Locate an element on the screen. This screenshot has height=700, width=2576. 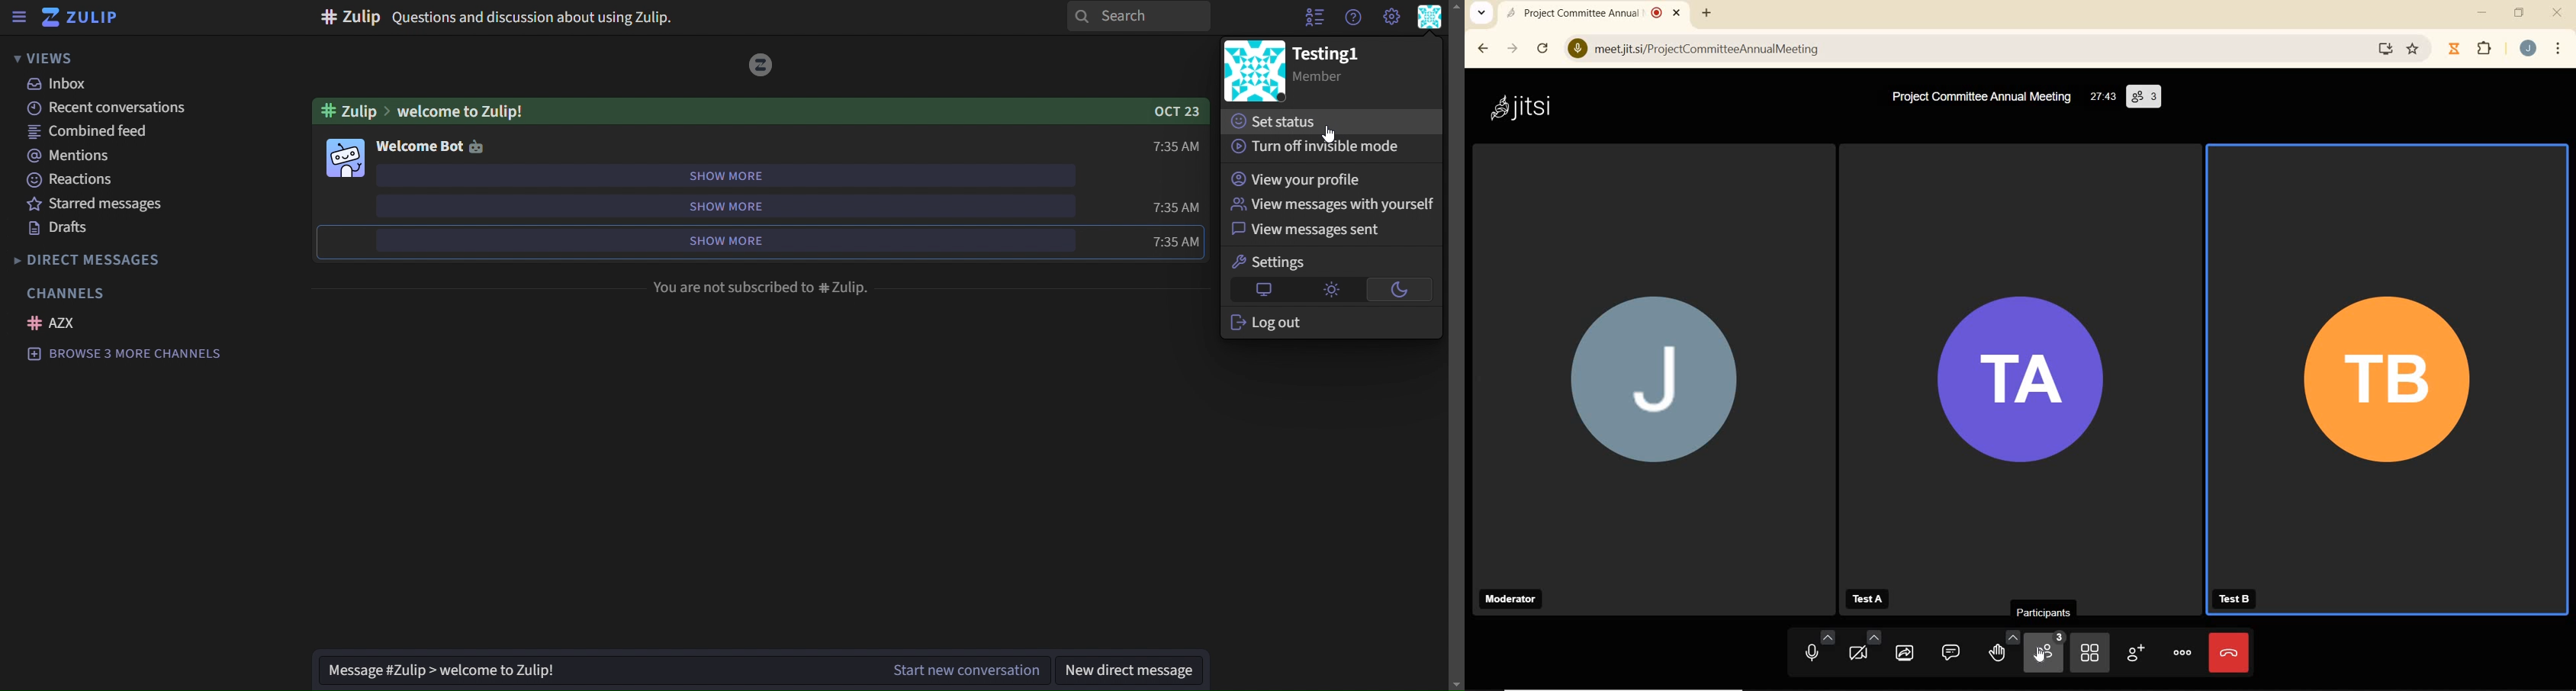
Download website is located at coordinates (2384, 50).